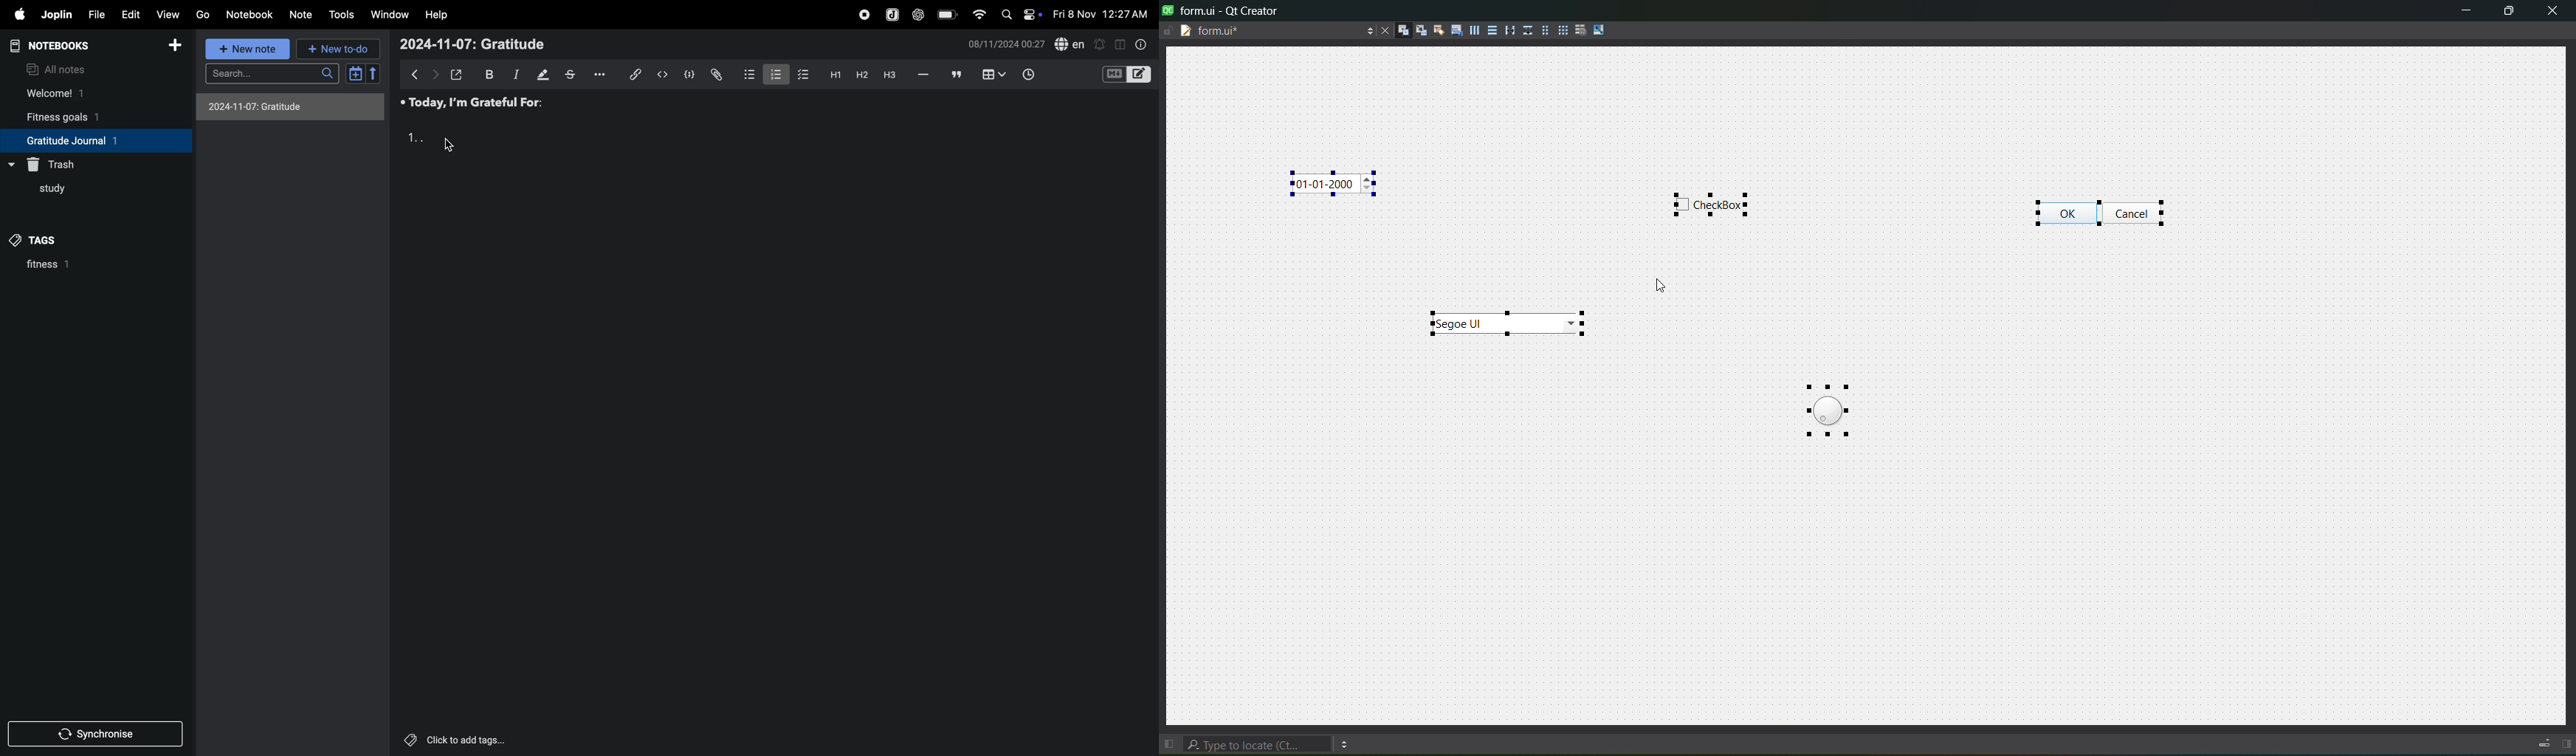 The height and width of the screenshot is (756, 2576). I want to click on window, so click(390, 13).